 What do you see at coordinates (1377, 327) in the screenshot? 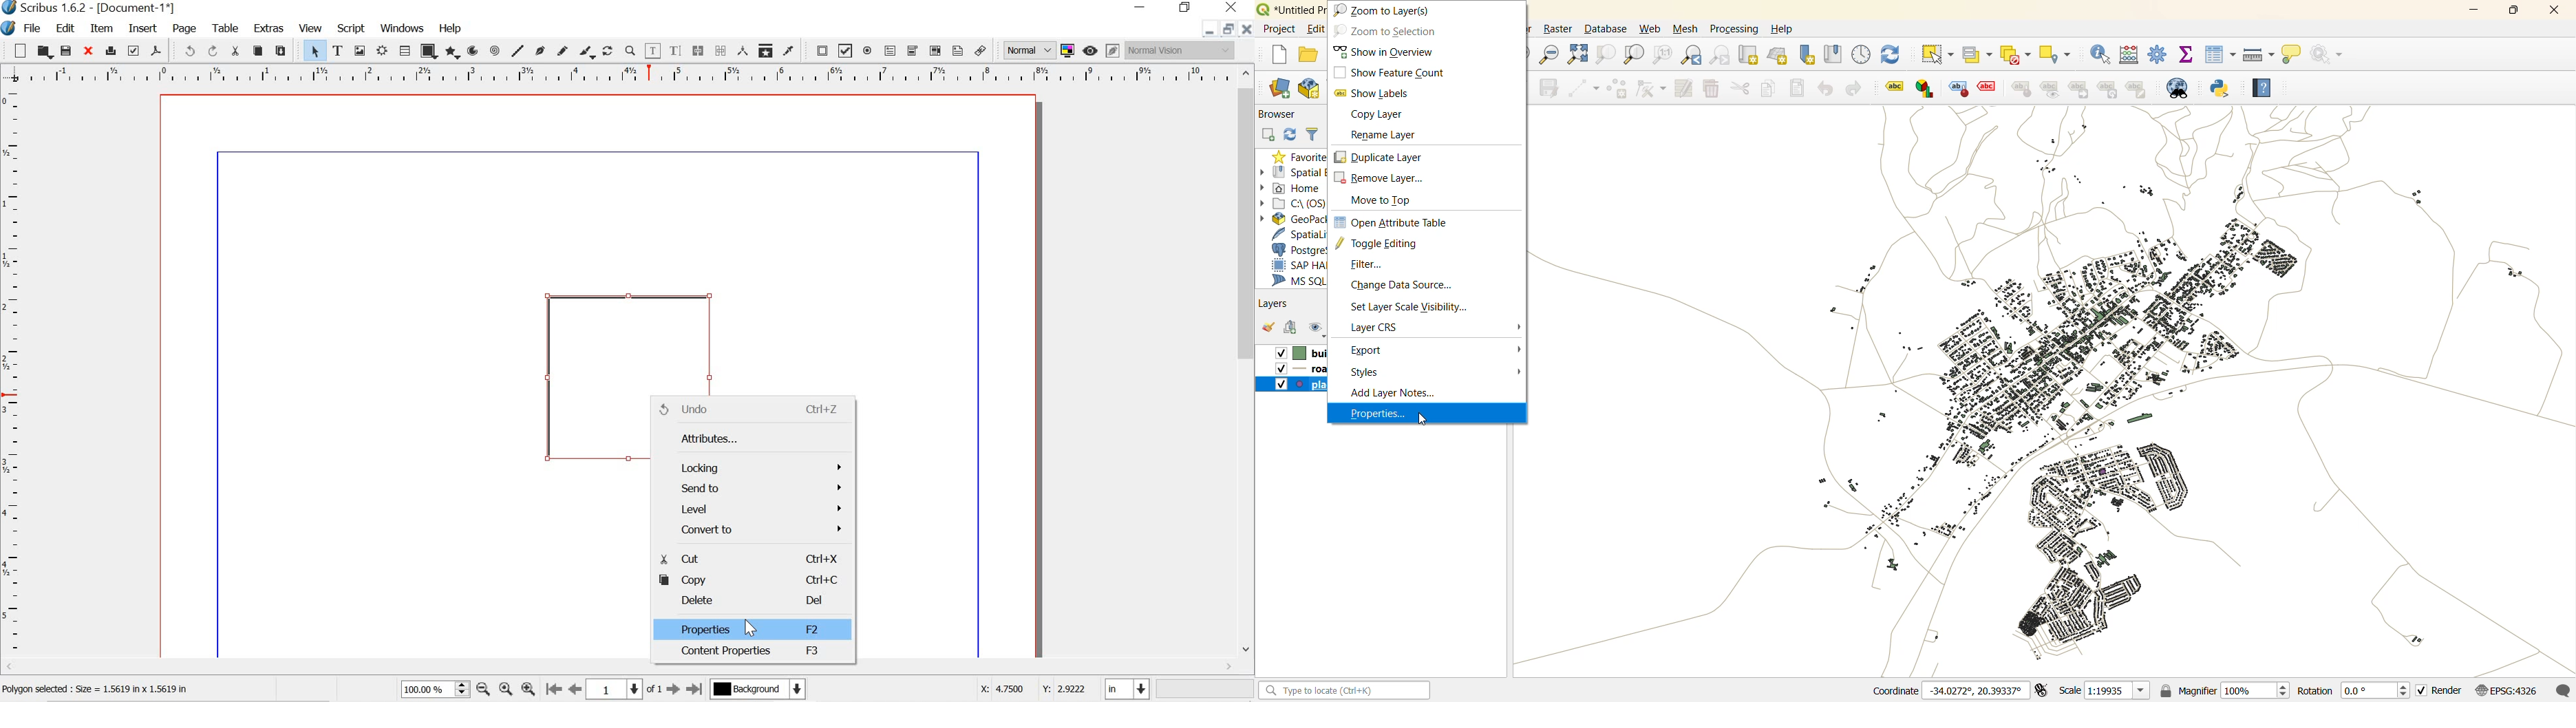
I see `crs` at bounding box center [1377, 327].